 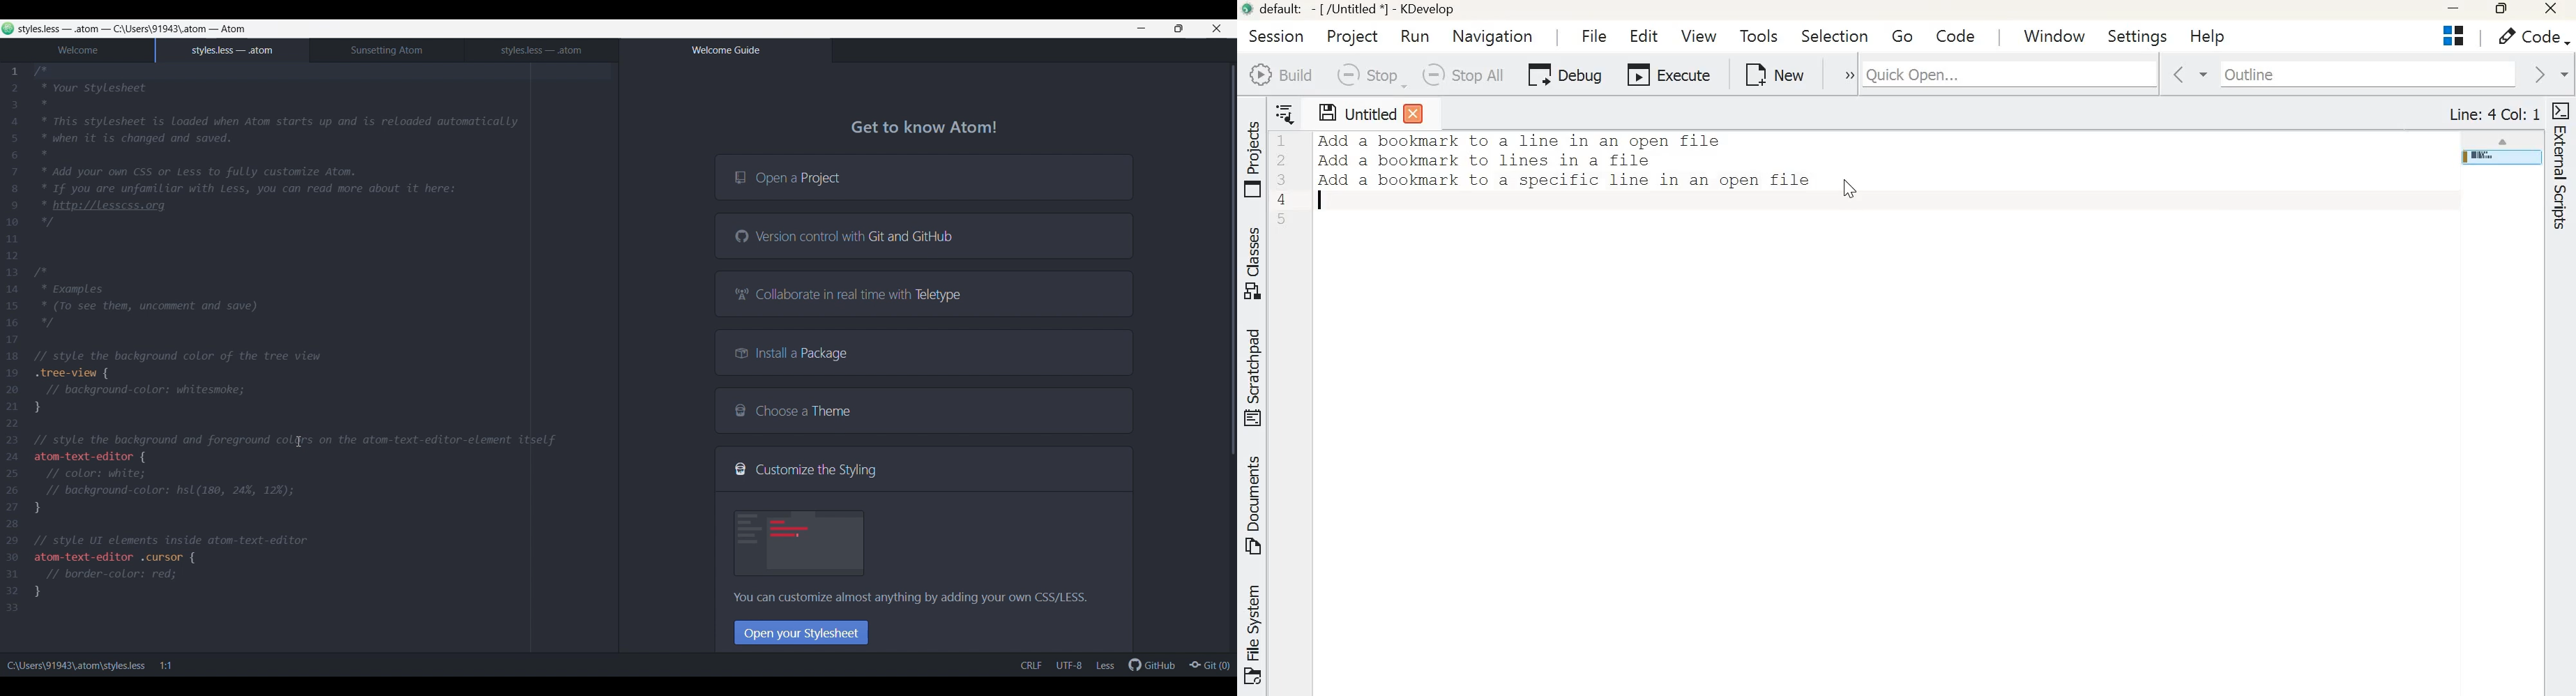 I want to click on Projects, so click(x=1253, y=160).